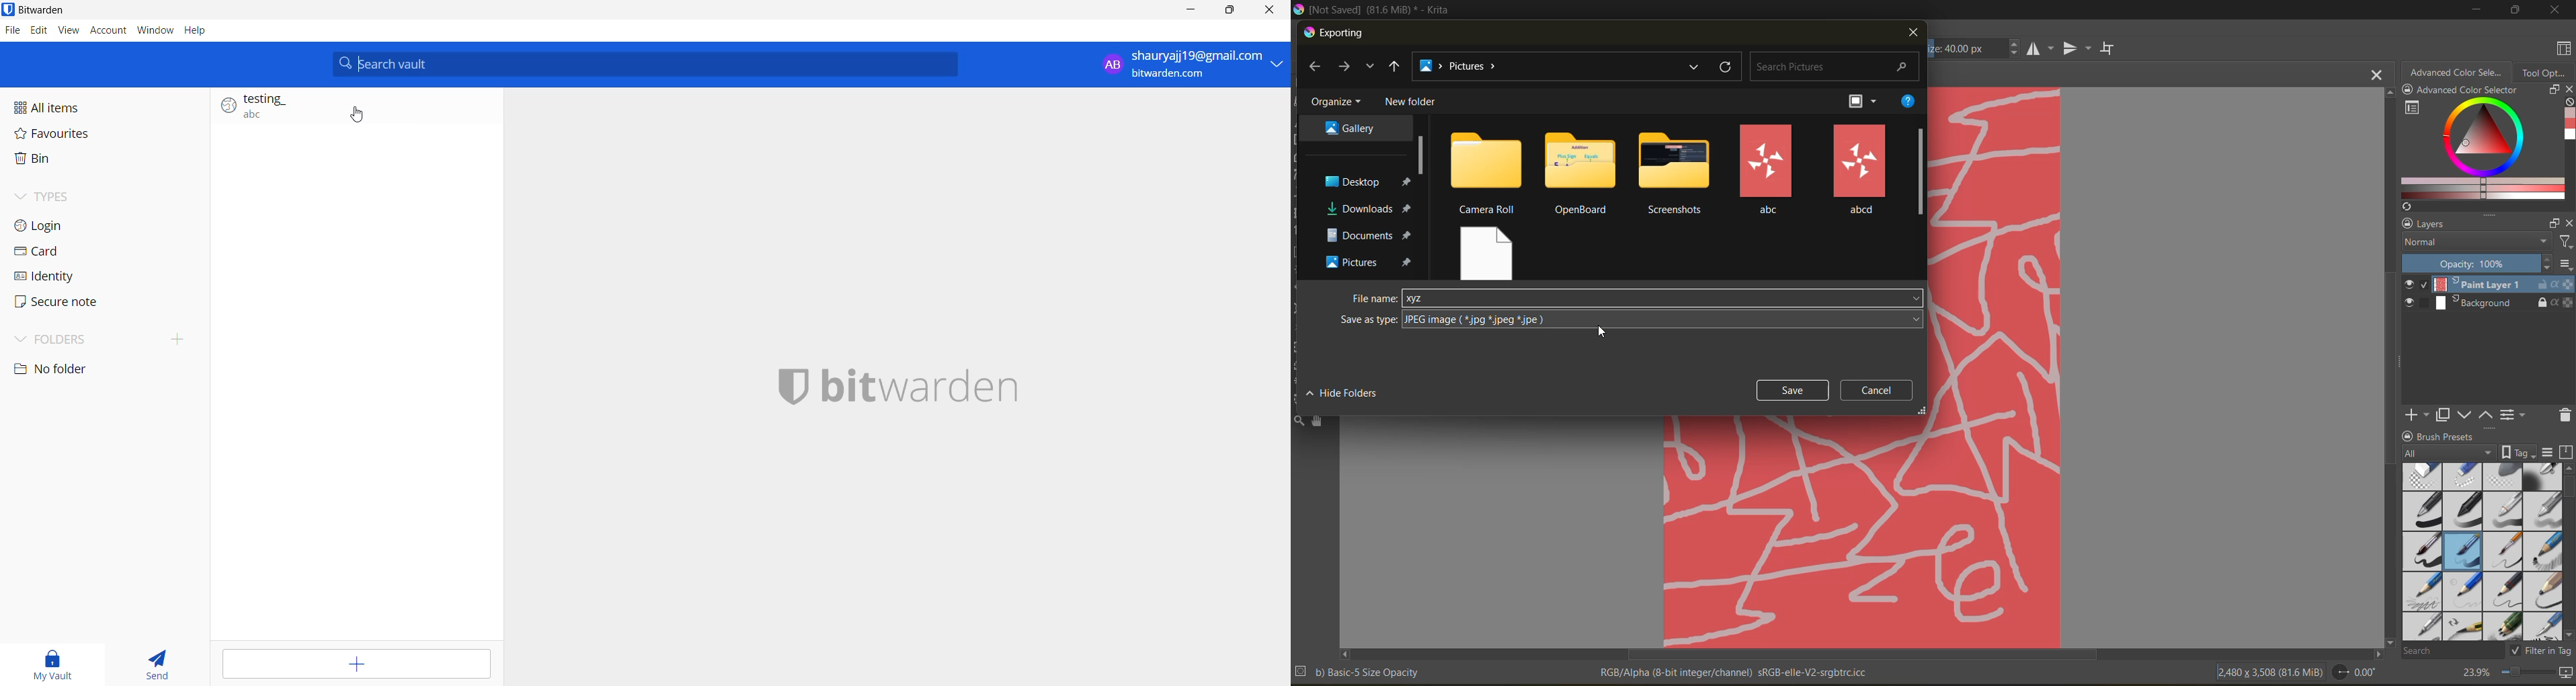 The width and height of the screenshot is (2576, 700). Describe the element at coordinates (2388, 366) in the screenshot. I see `Vertical scroll bar` at that location.